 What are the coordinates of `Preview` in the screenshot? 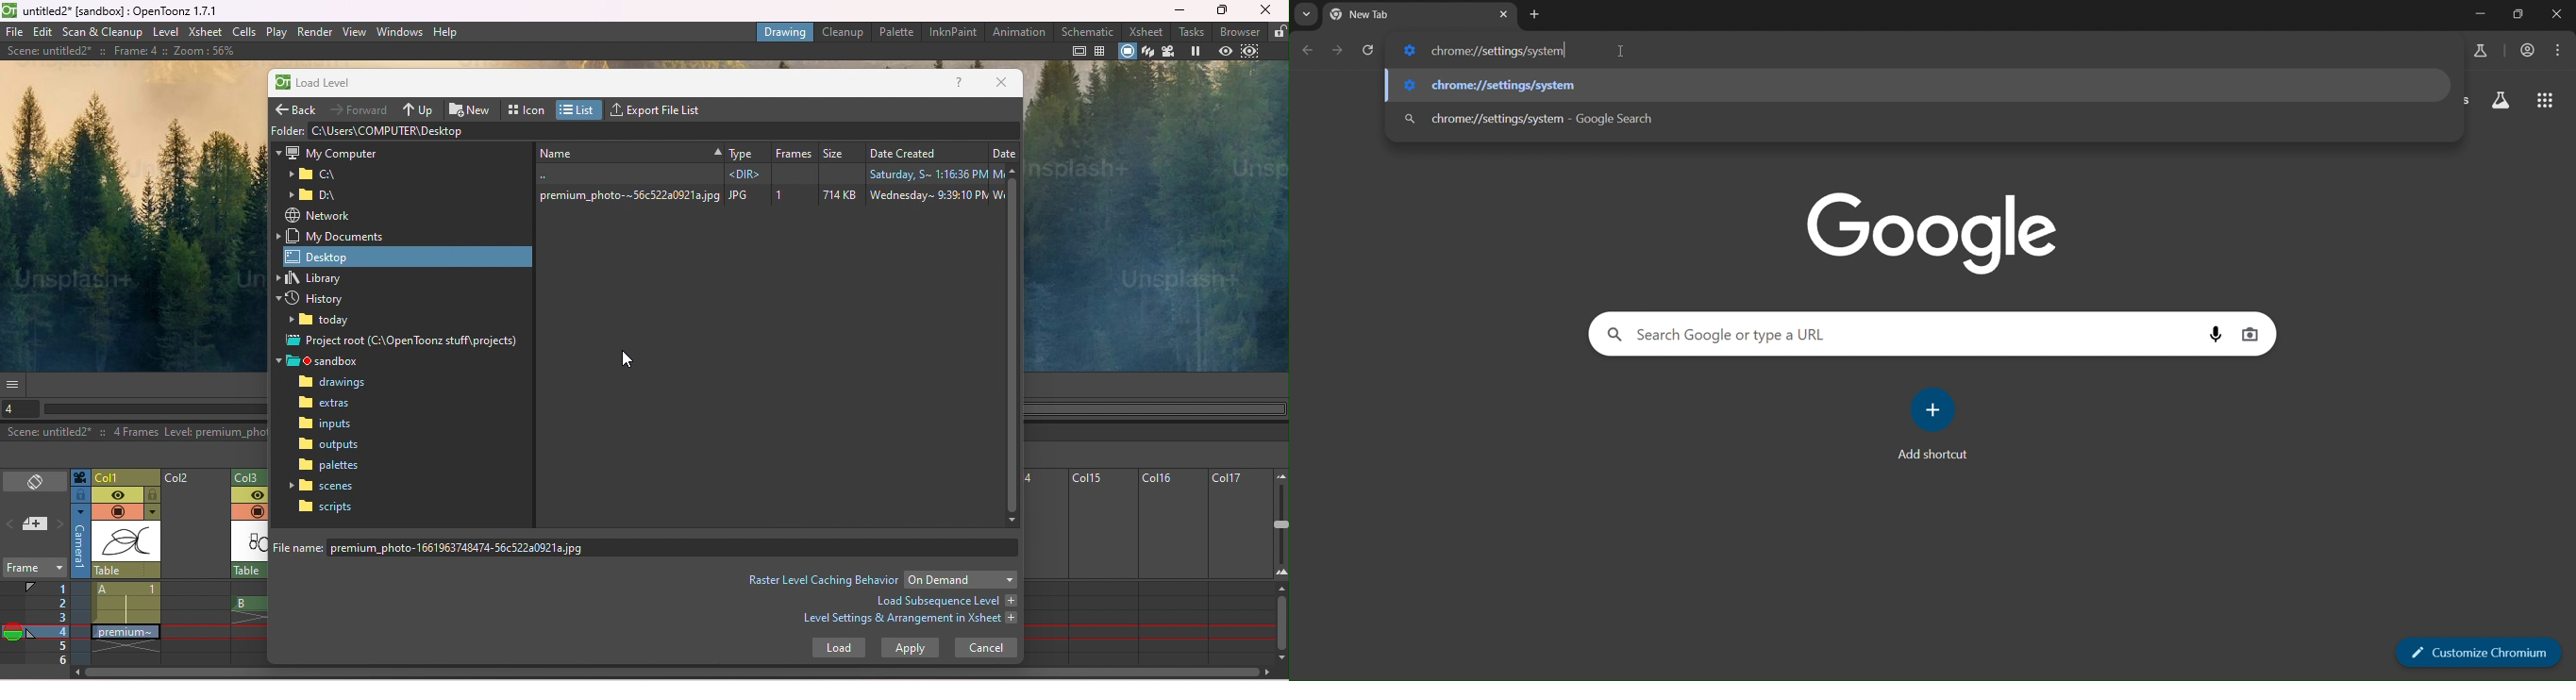 It's located at (1225, 52).